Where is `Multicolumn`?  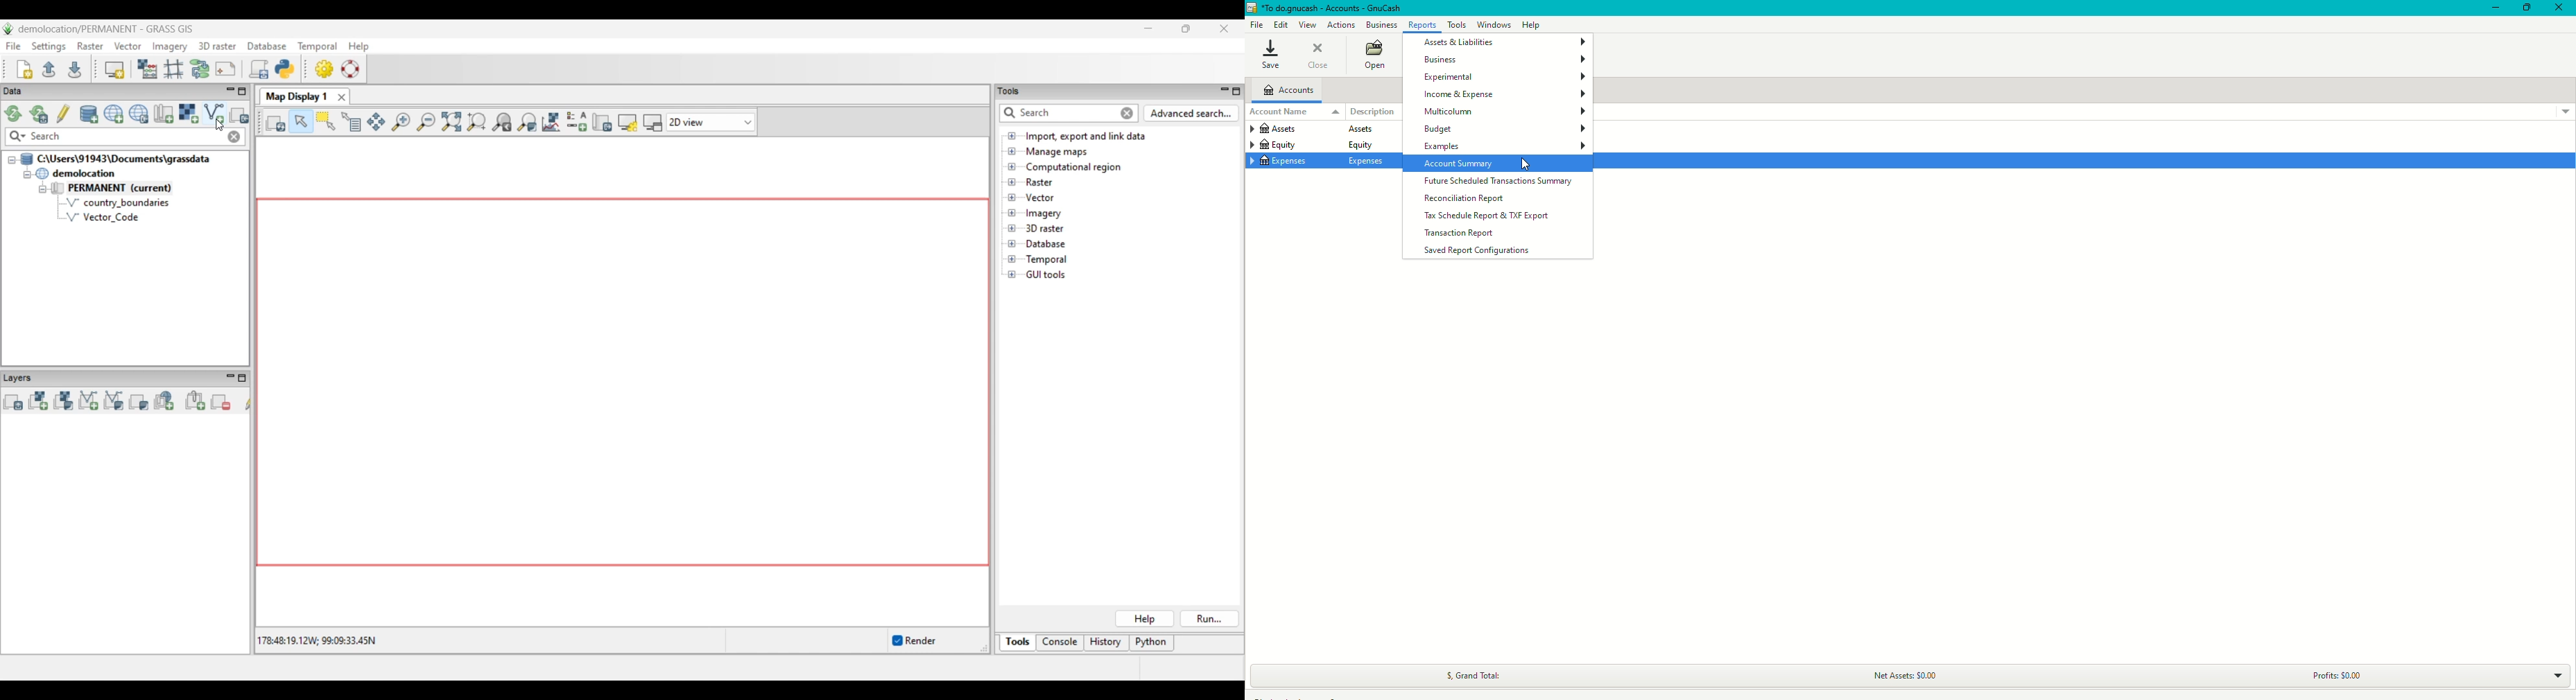
Multicolumn is located at coordinates (1504, 112).